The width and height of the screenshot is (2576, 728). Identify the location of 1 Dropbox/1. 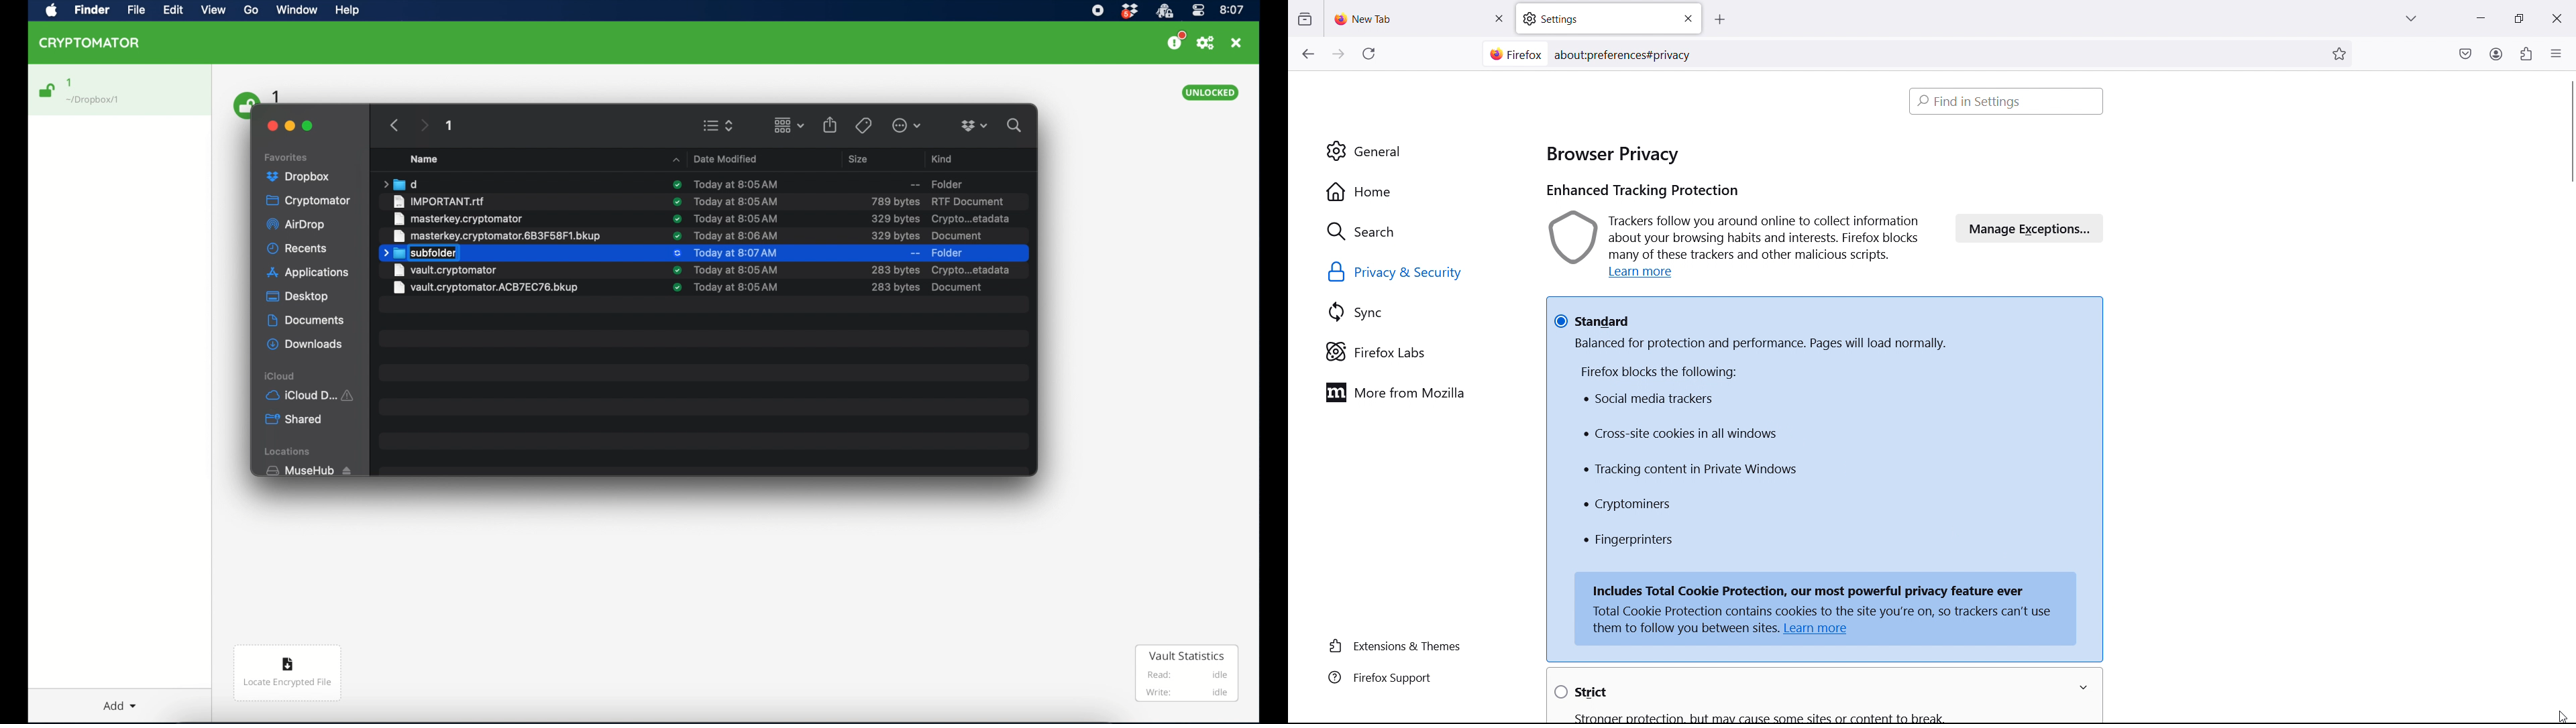
(102, 92).